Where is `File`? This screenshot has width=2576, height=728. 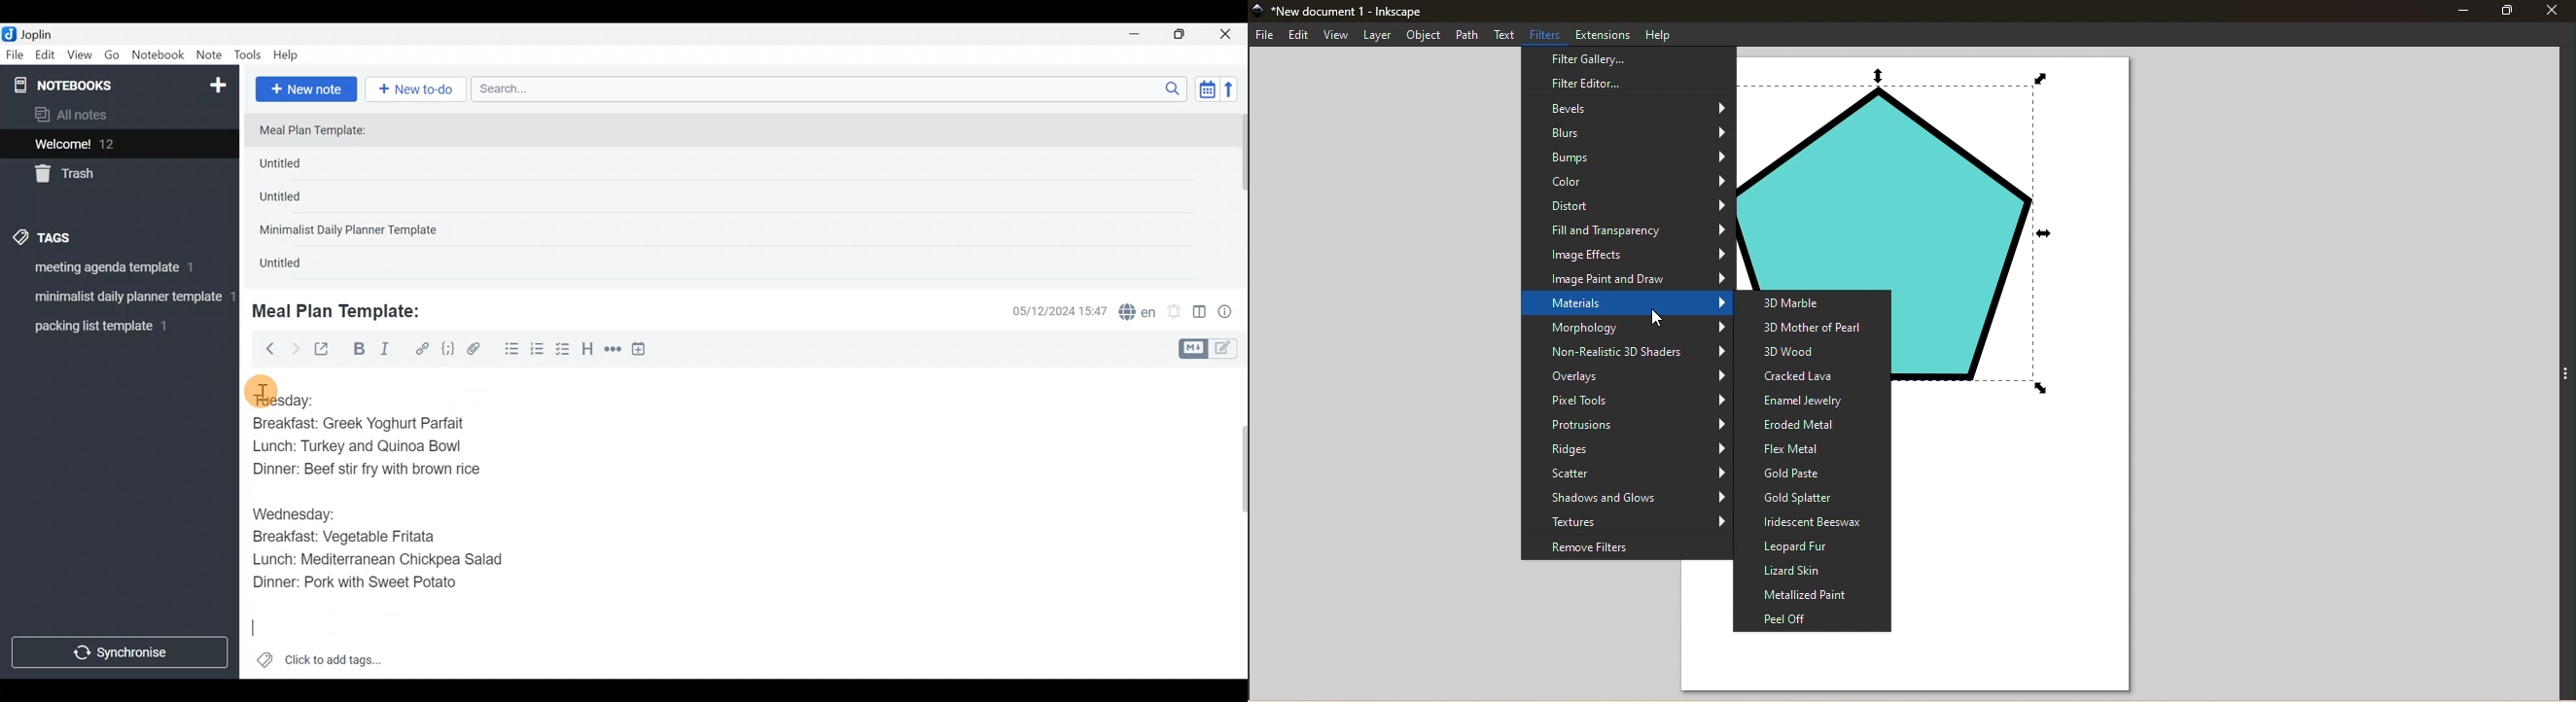
File is located at coordinates (16, 55).